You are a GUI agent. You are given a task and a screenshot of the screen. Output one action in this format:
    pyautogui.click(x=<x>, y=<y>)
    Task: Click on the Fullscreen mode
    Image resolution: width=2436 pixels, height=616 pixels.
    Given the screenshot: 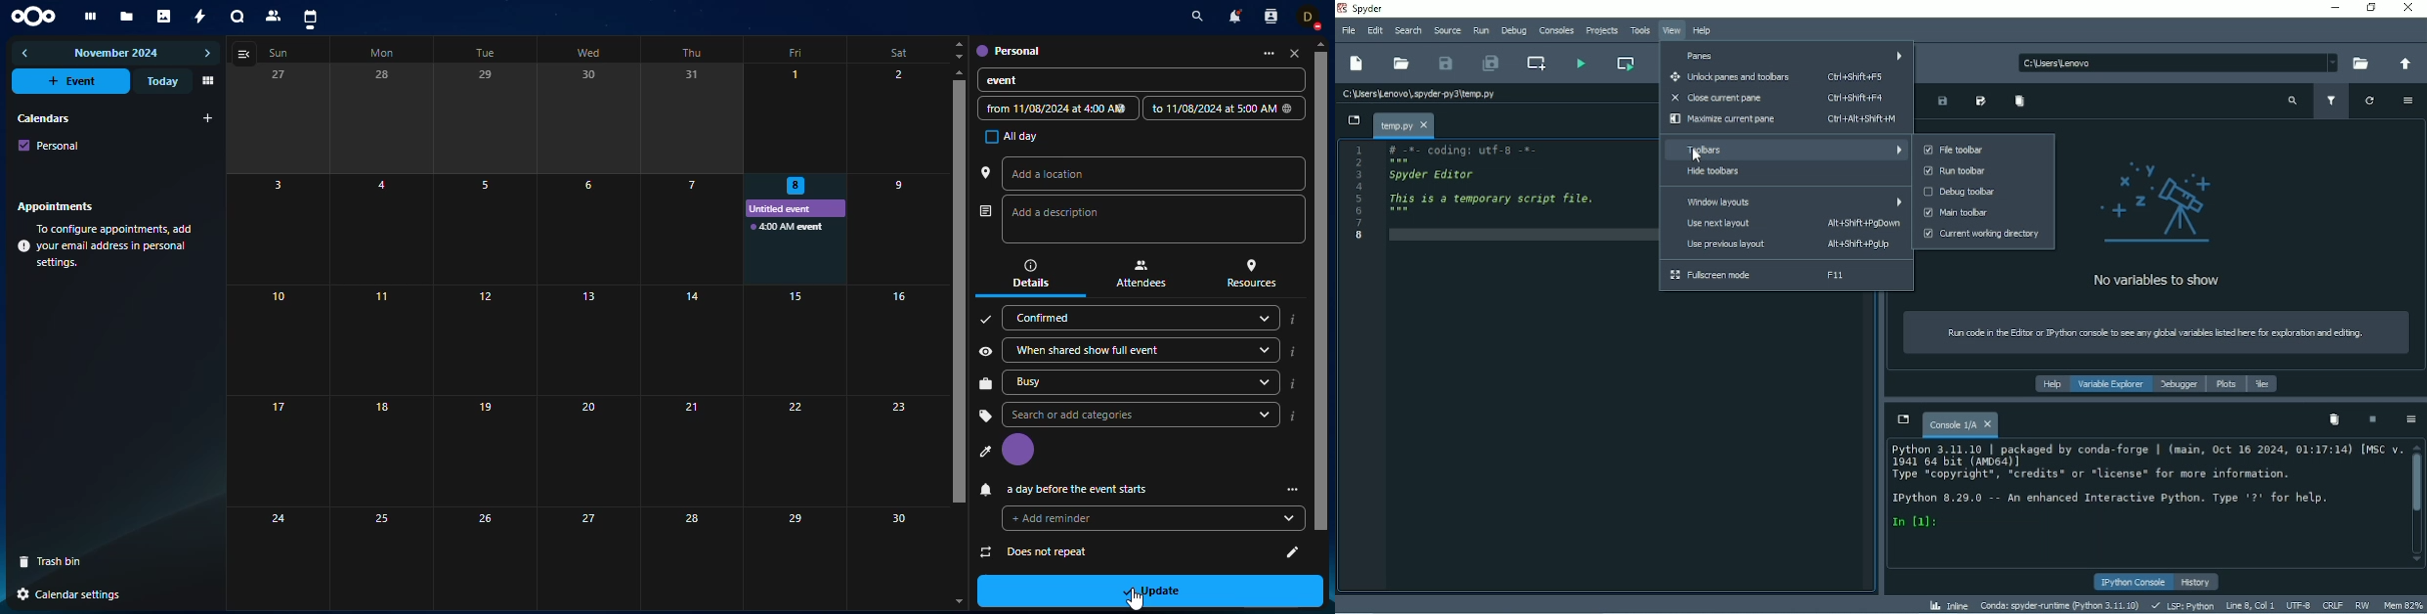 What is the action you would take?
    pyautogui.click(x=1785, y=275)
    